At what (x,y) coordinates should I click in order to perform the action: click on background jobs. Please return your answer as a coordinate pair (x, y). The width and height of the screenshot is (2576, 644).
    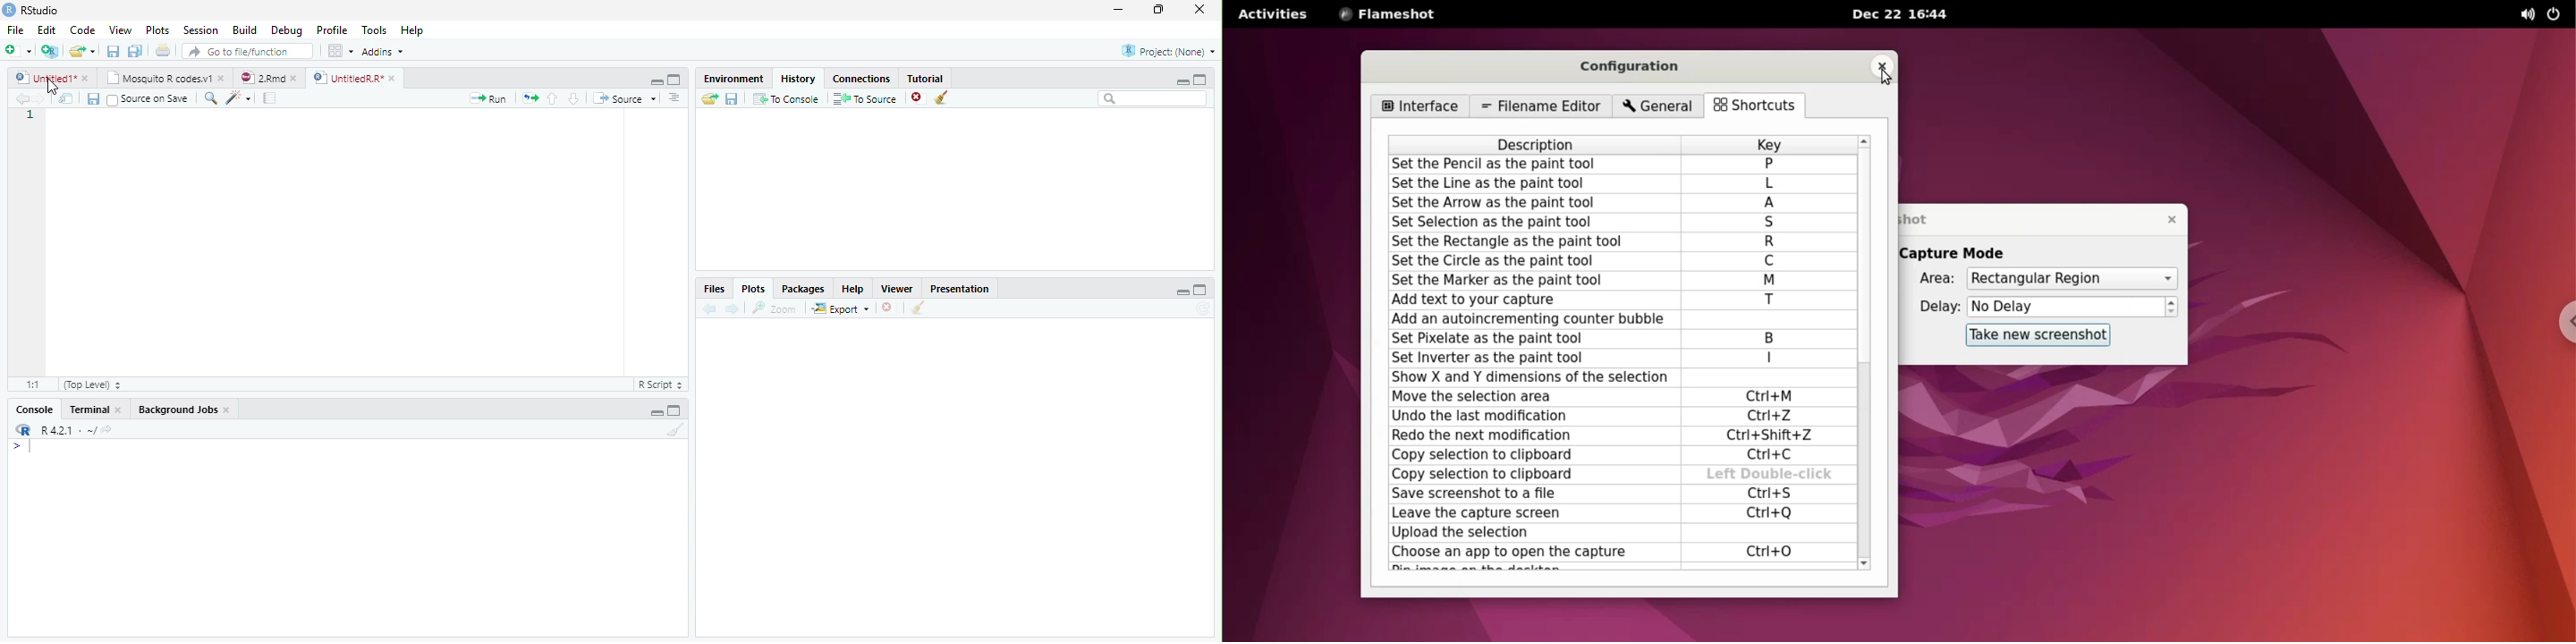
    Looking at the image, I should click on (185, 411).